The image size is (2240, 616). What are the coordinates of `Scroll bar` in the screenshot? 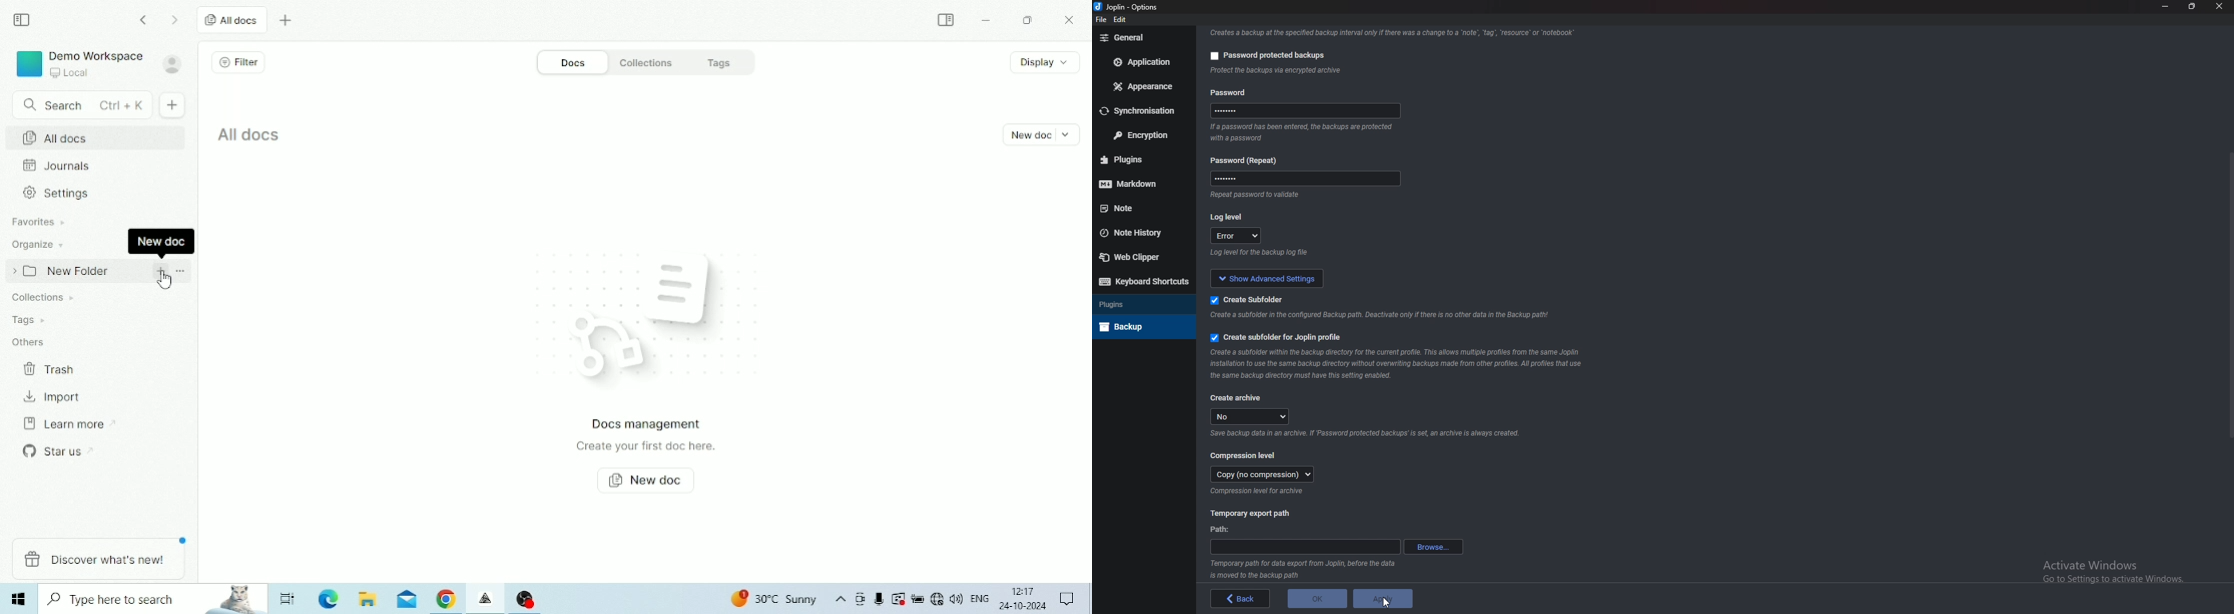 It's located at (2229, 295).